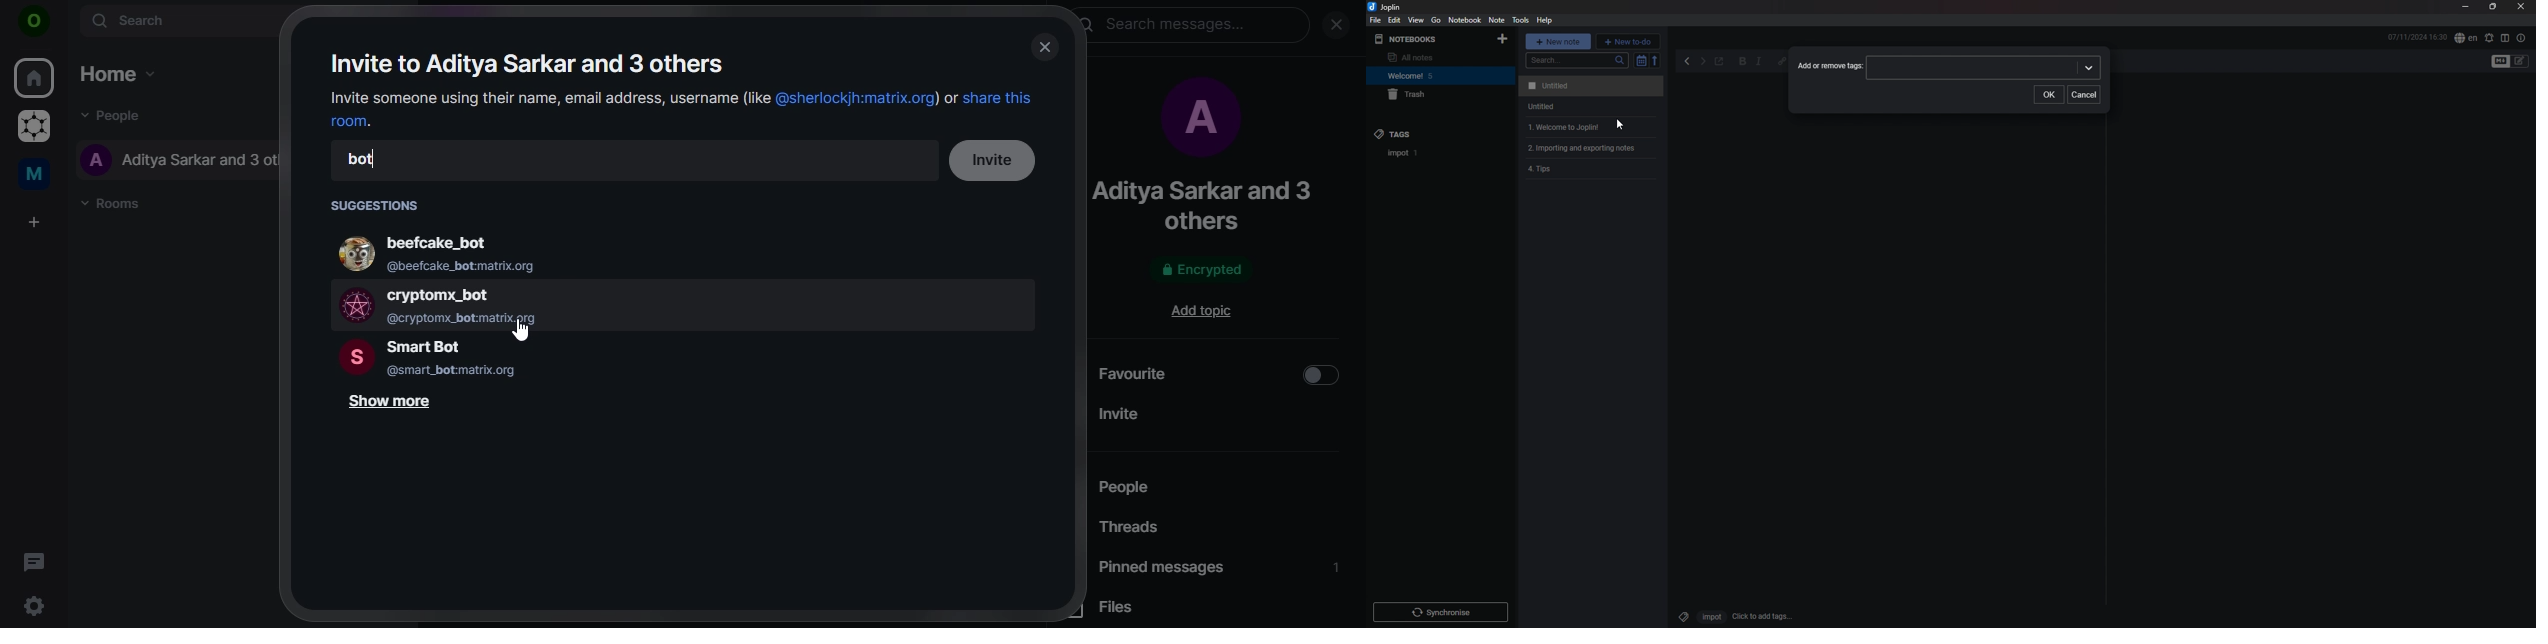  I want to click on tag, so click(1403, 153).